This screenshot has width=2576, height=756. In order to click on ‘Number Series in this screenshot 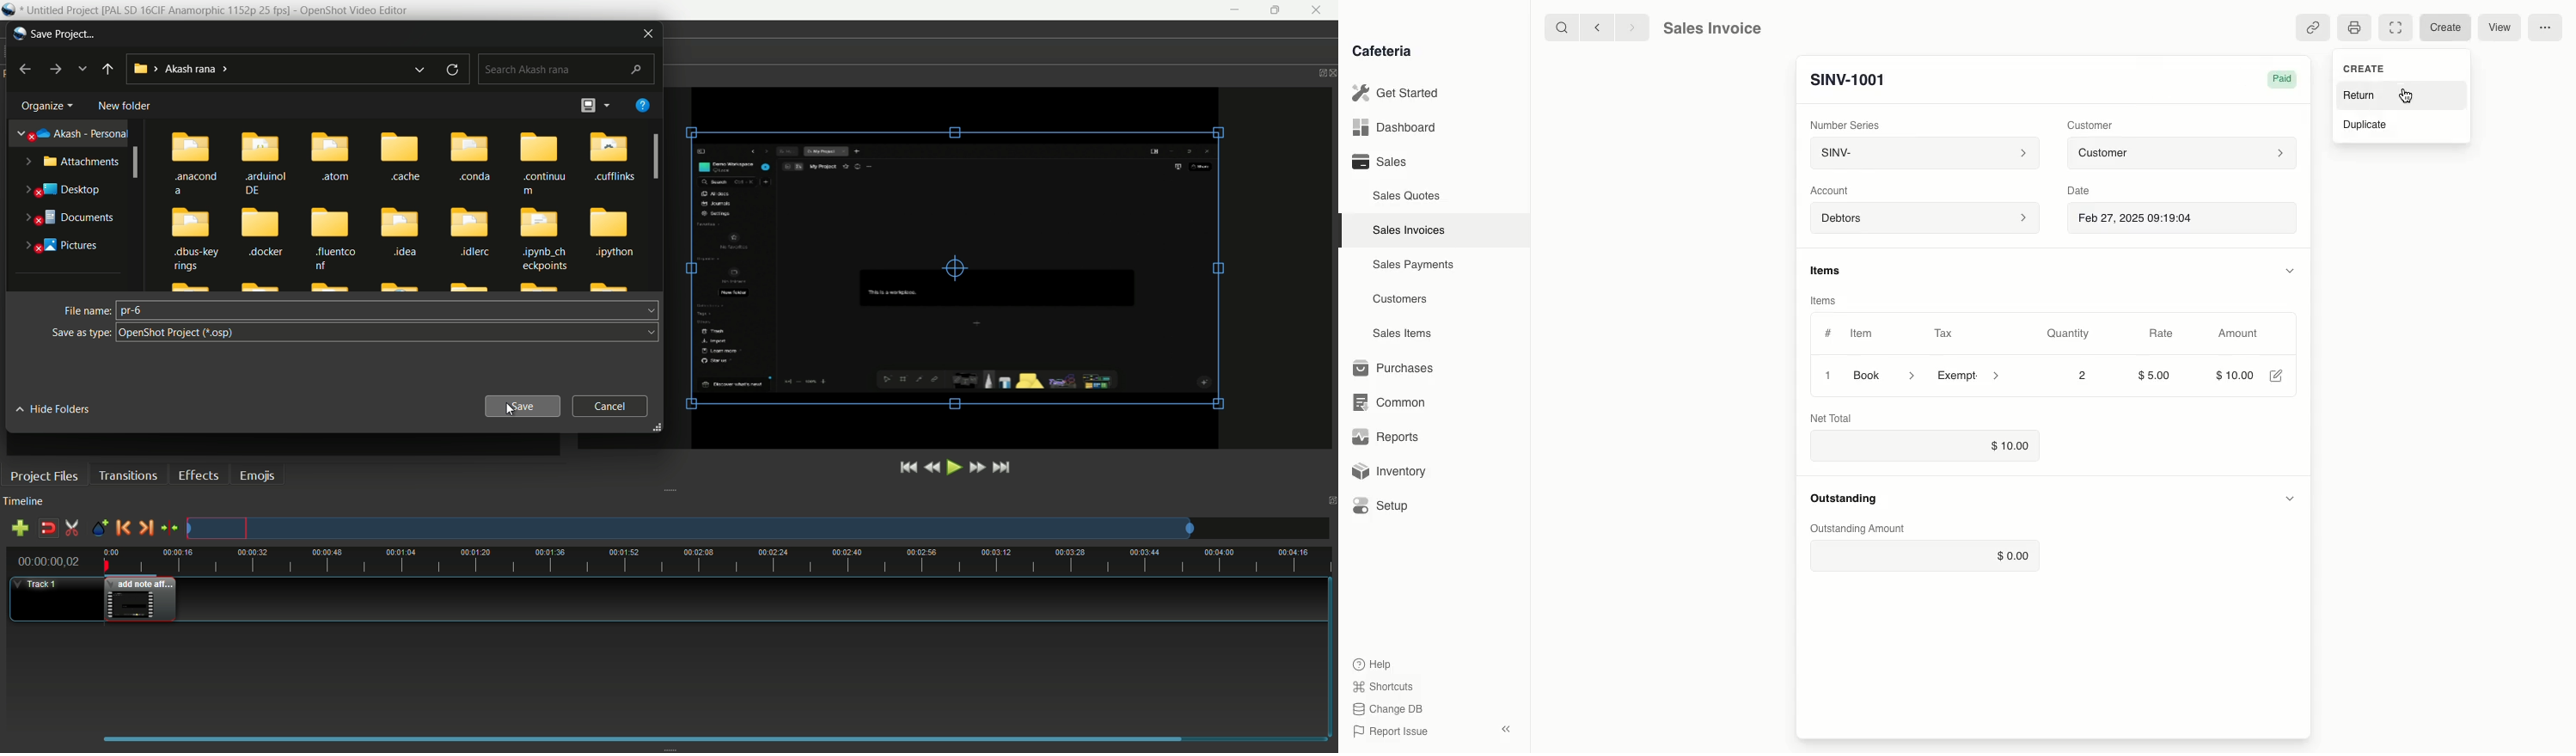, I will do `click(1845, 123)`.